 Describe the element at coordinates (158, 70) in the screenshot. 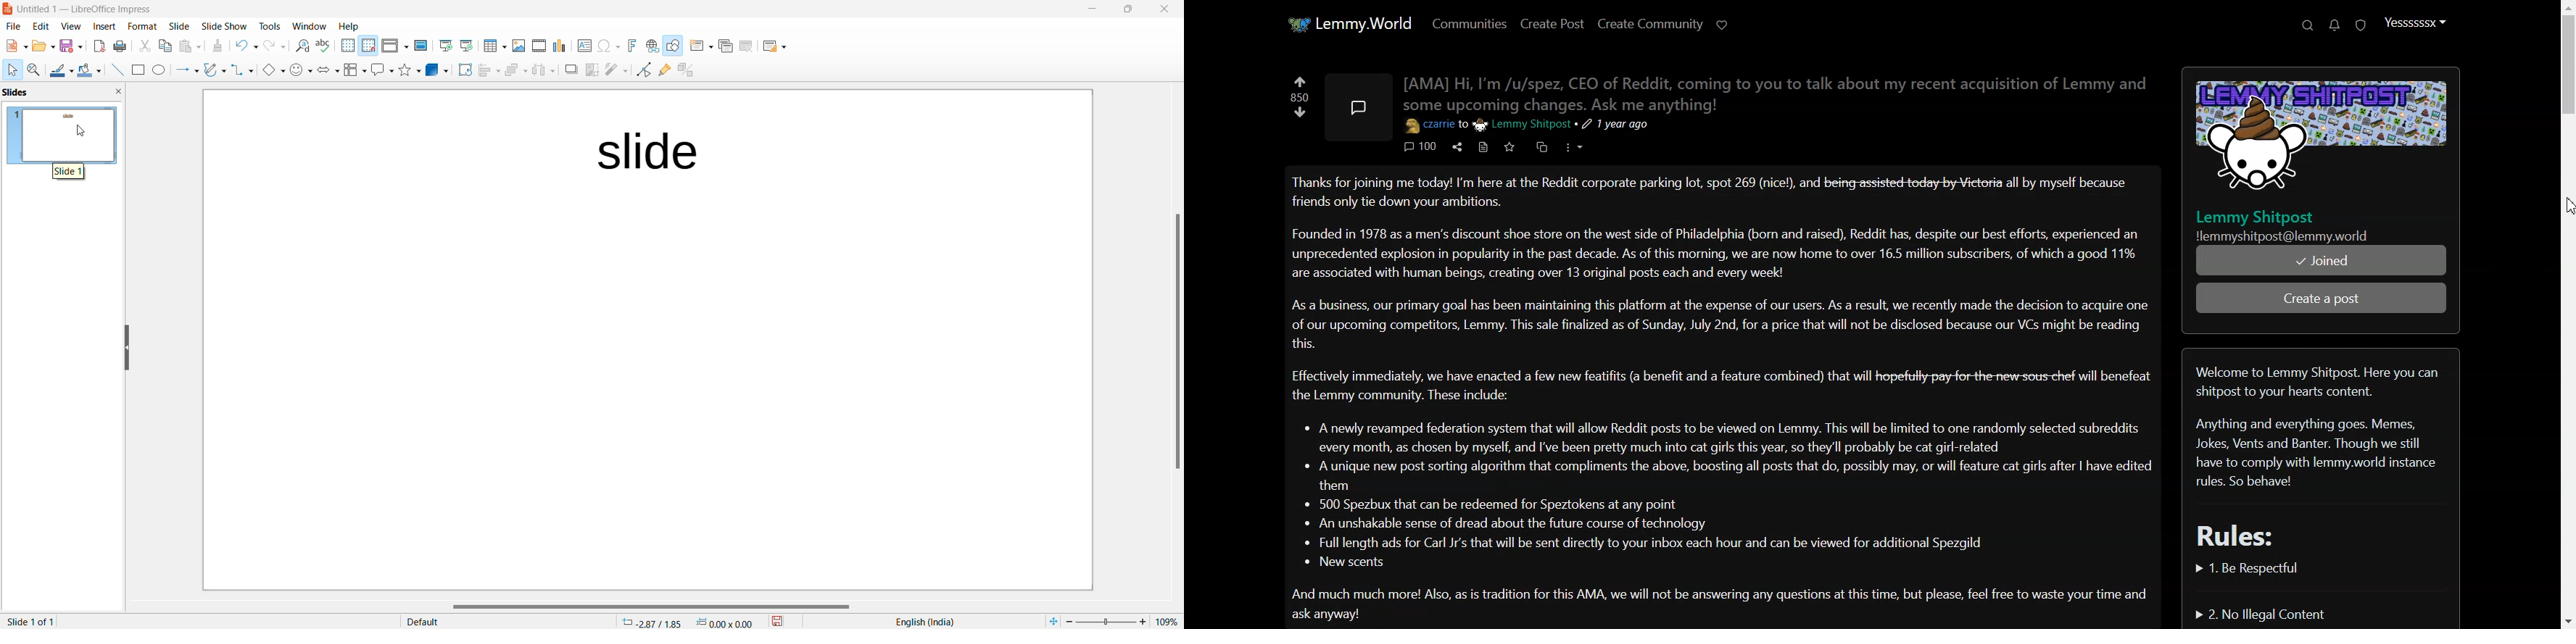

I see `Ellipse` at that location.